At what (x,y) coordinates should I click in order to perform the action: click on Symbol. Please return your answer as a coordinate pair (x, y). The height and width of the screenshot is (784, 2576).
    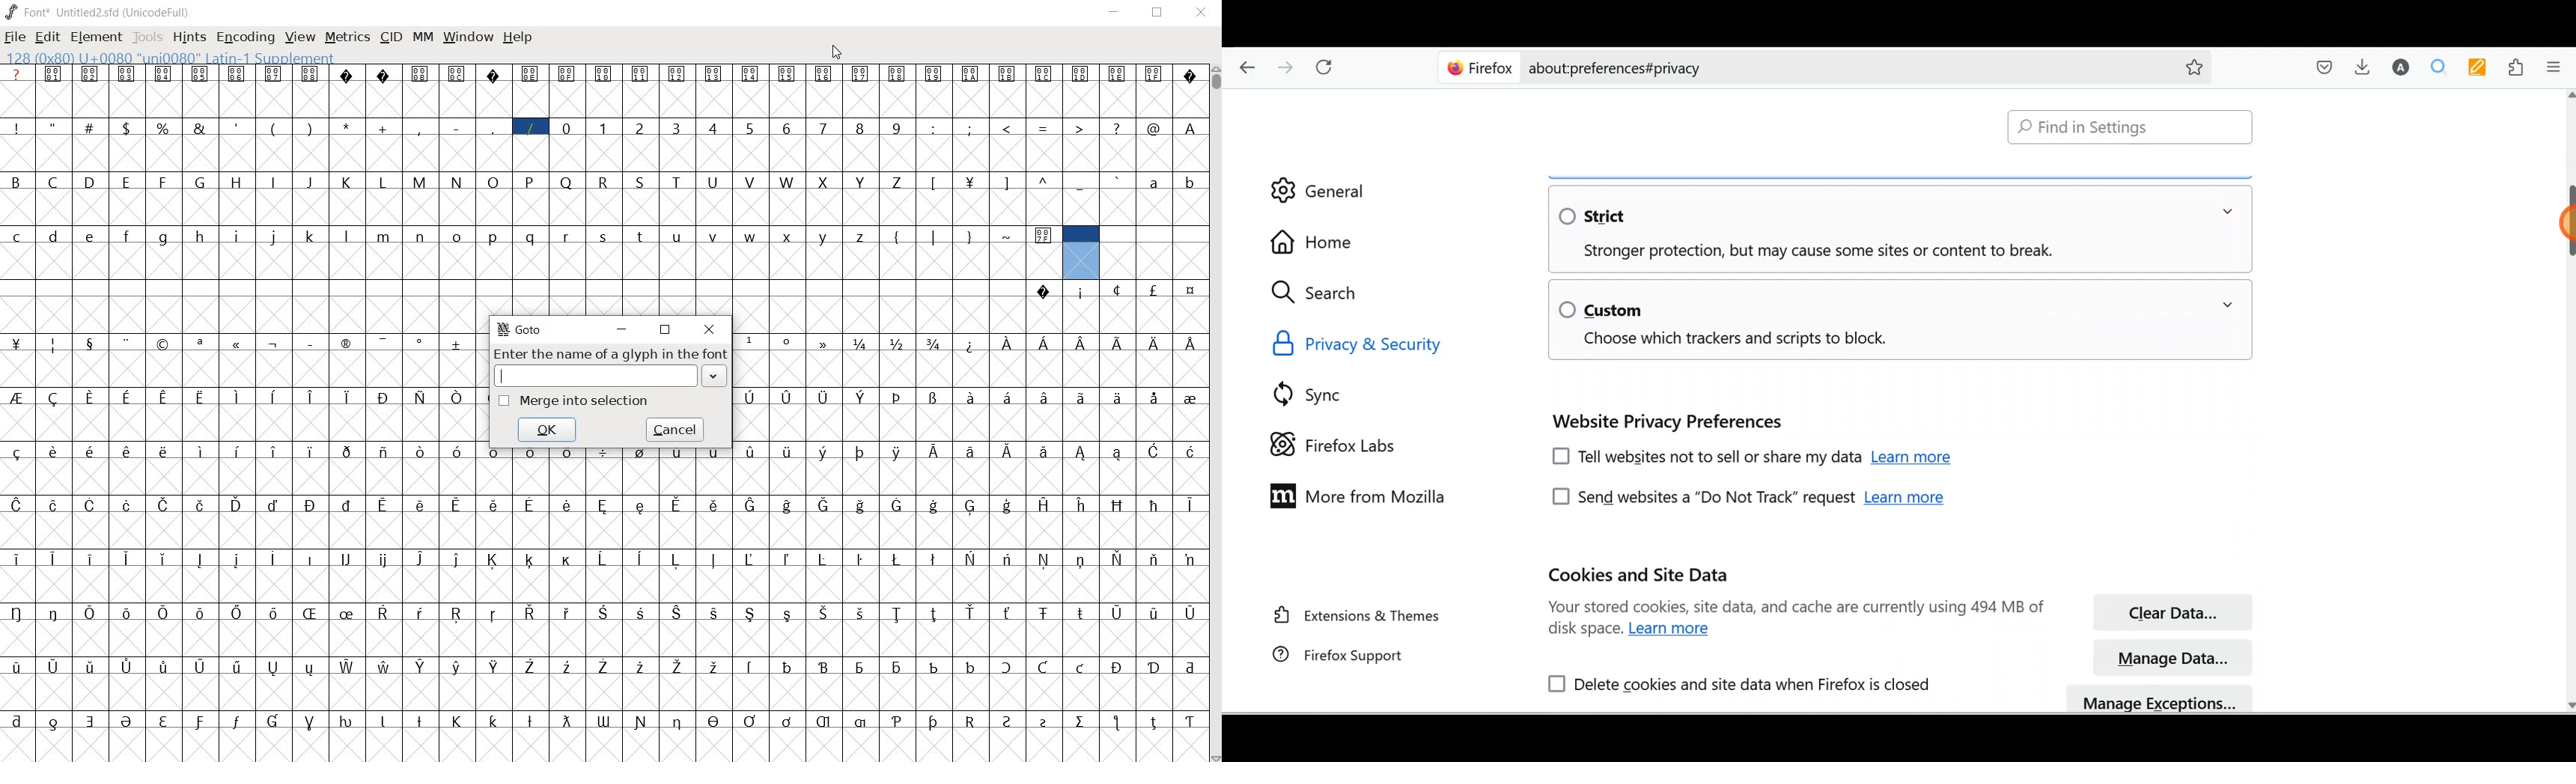
    Looking at the image, I should click on (237, 559).